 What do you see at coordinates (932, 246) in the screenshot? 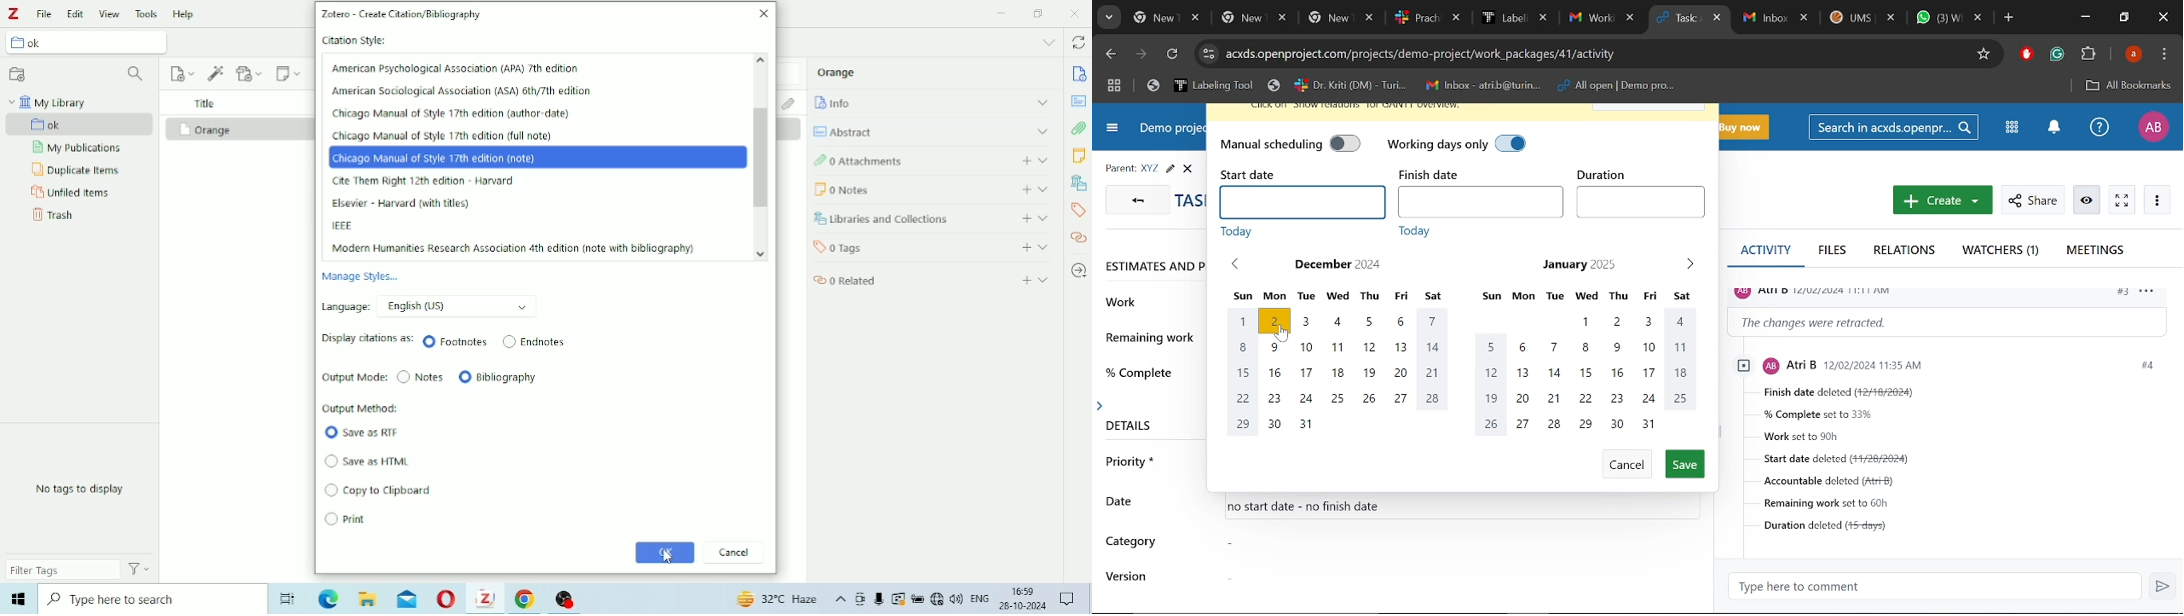
I see `Tags` at bounding box center [932, 246].